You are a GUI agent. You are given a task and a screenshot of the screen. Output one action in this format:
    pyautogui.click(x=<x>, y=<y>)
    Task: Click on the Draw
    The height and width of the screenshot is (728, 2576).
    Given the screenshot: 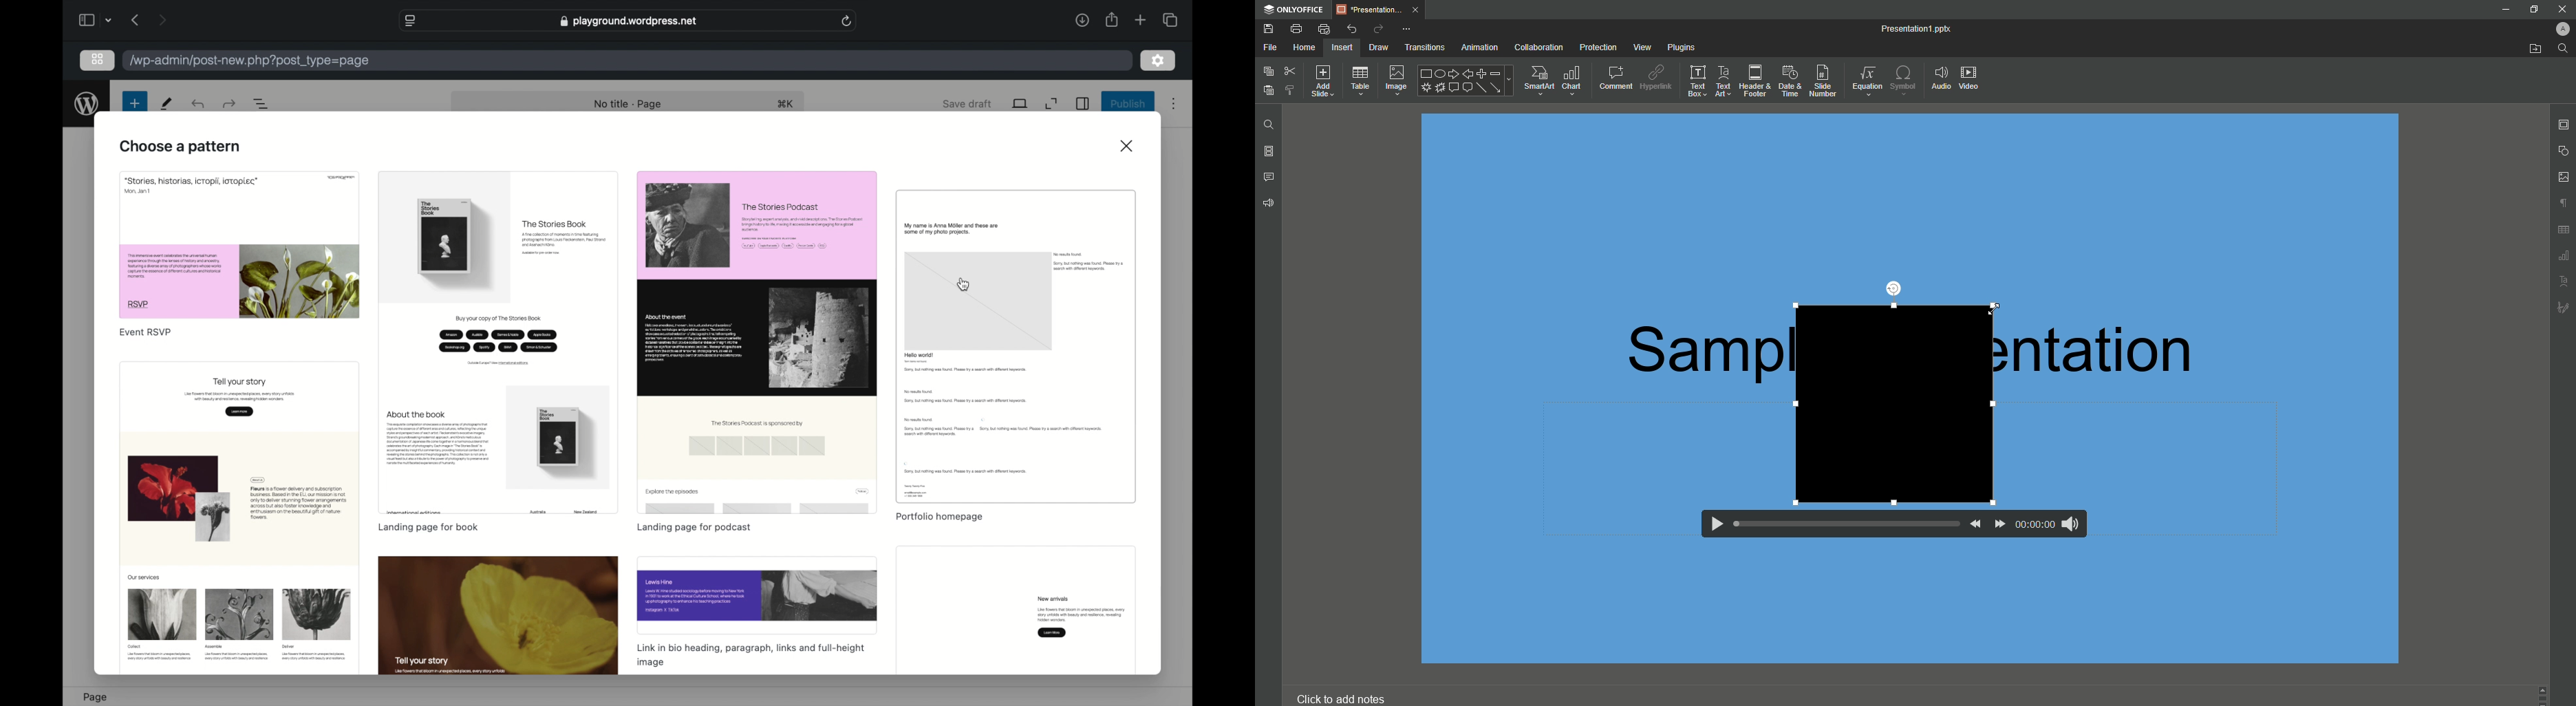 What is the action you would take?
    pyautogui.click(x=1380, y=47)
    